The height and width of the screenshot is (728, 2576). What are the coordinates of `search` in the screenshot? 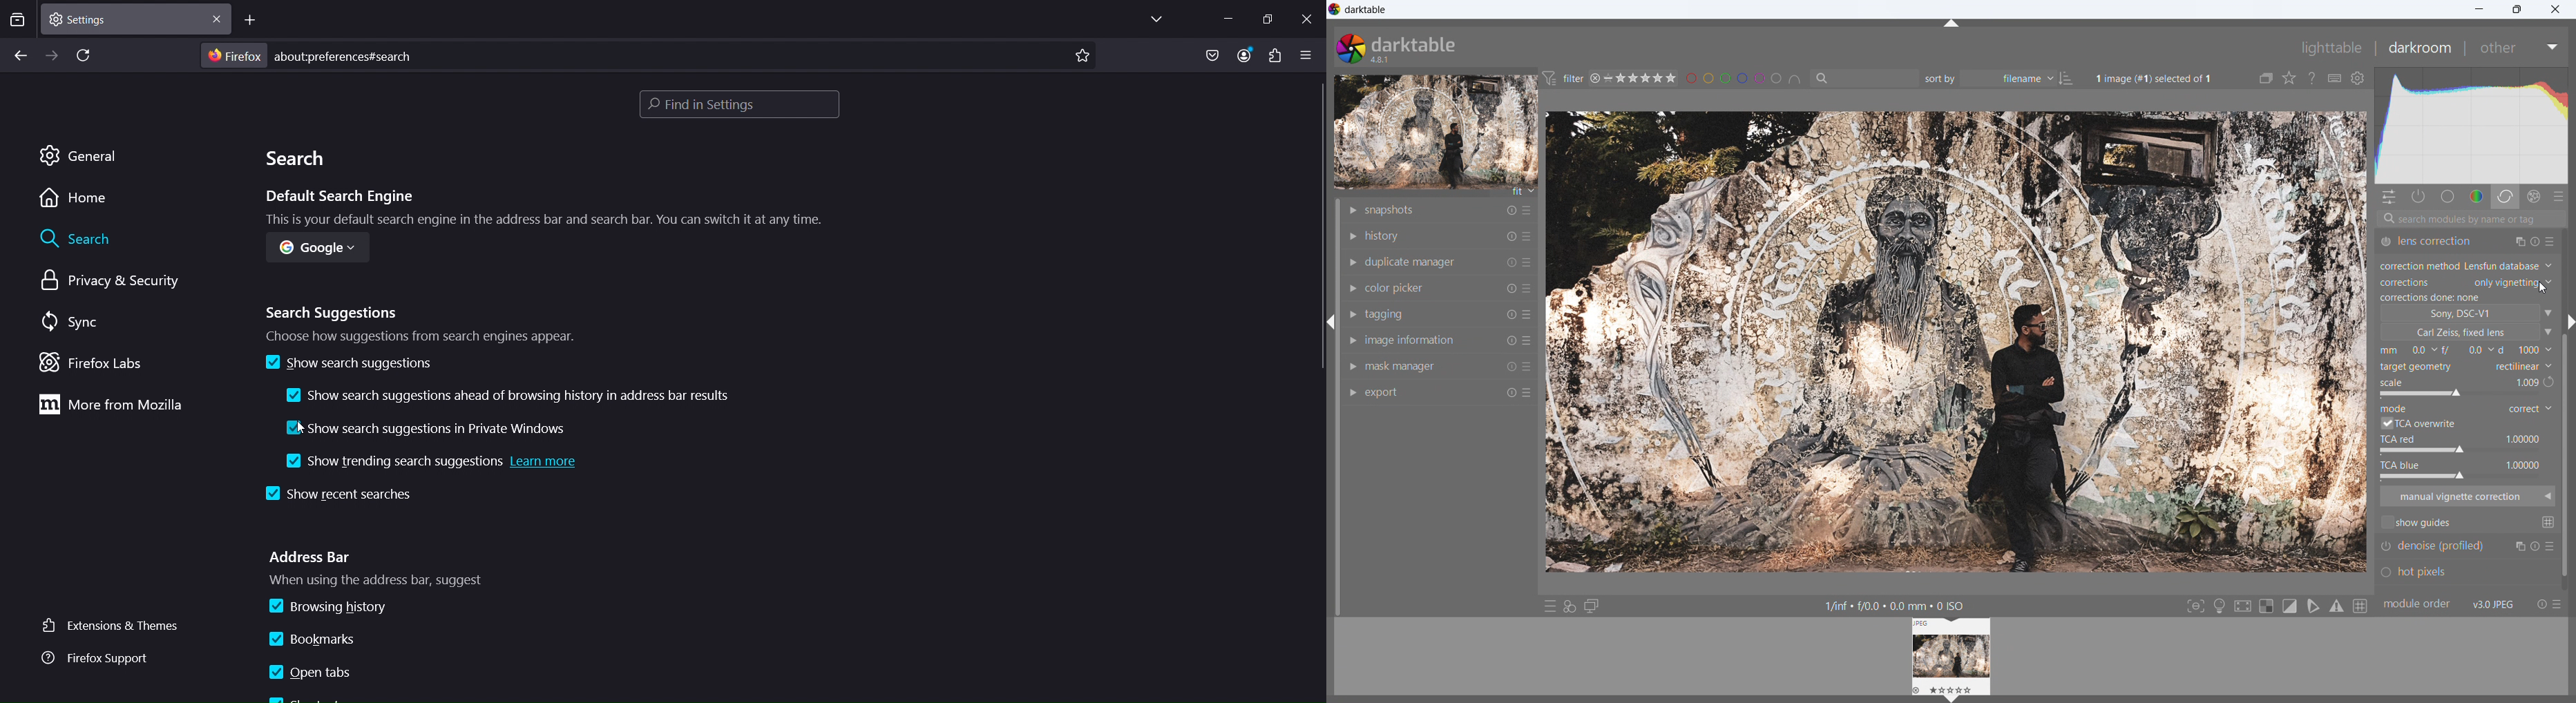 It's located at (299, 162).